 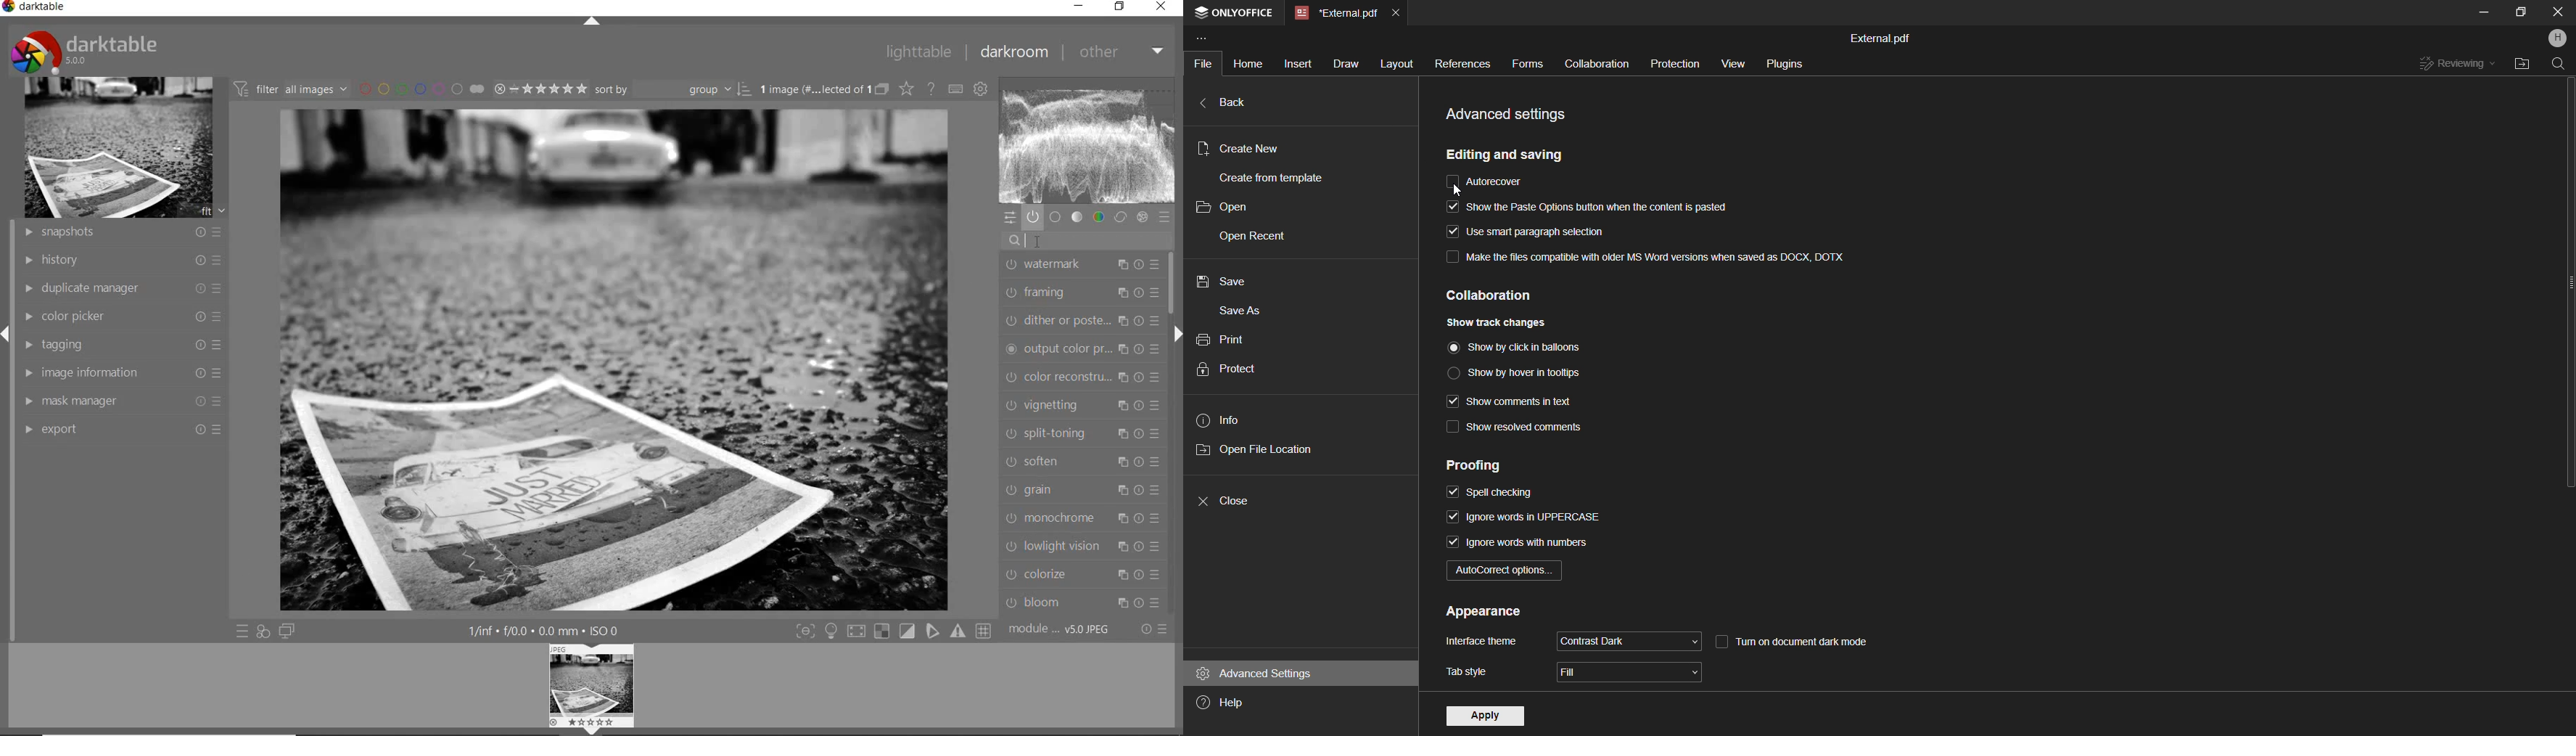 I want to click on open recent, so click(x=1254, y=237).